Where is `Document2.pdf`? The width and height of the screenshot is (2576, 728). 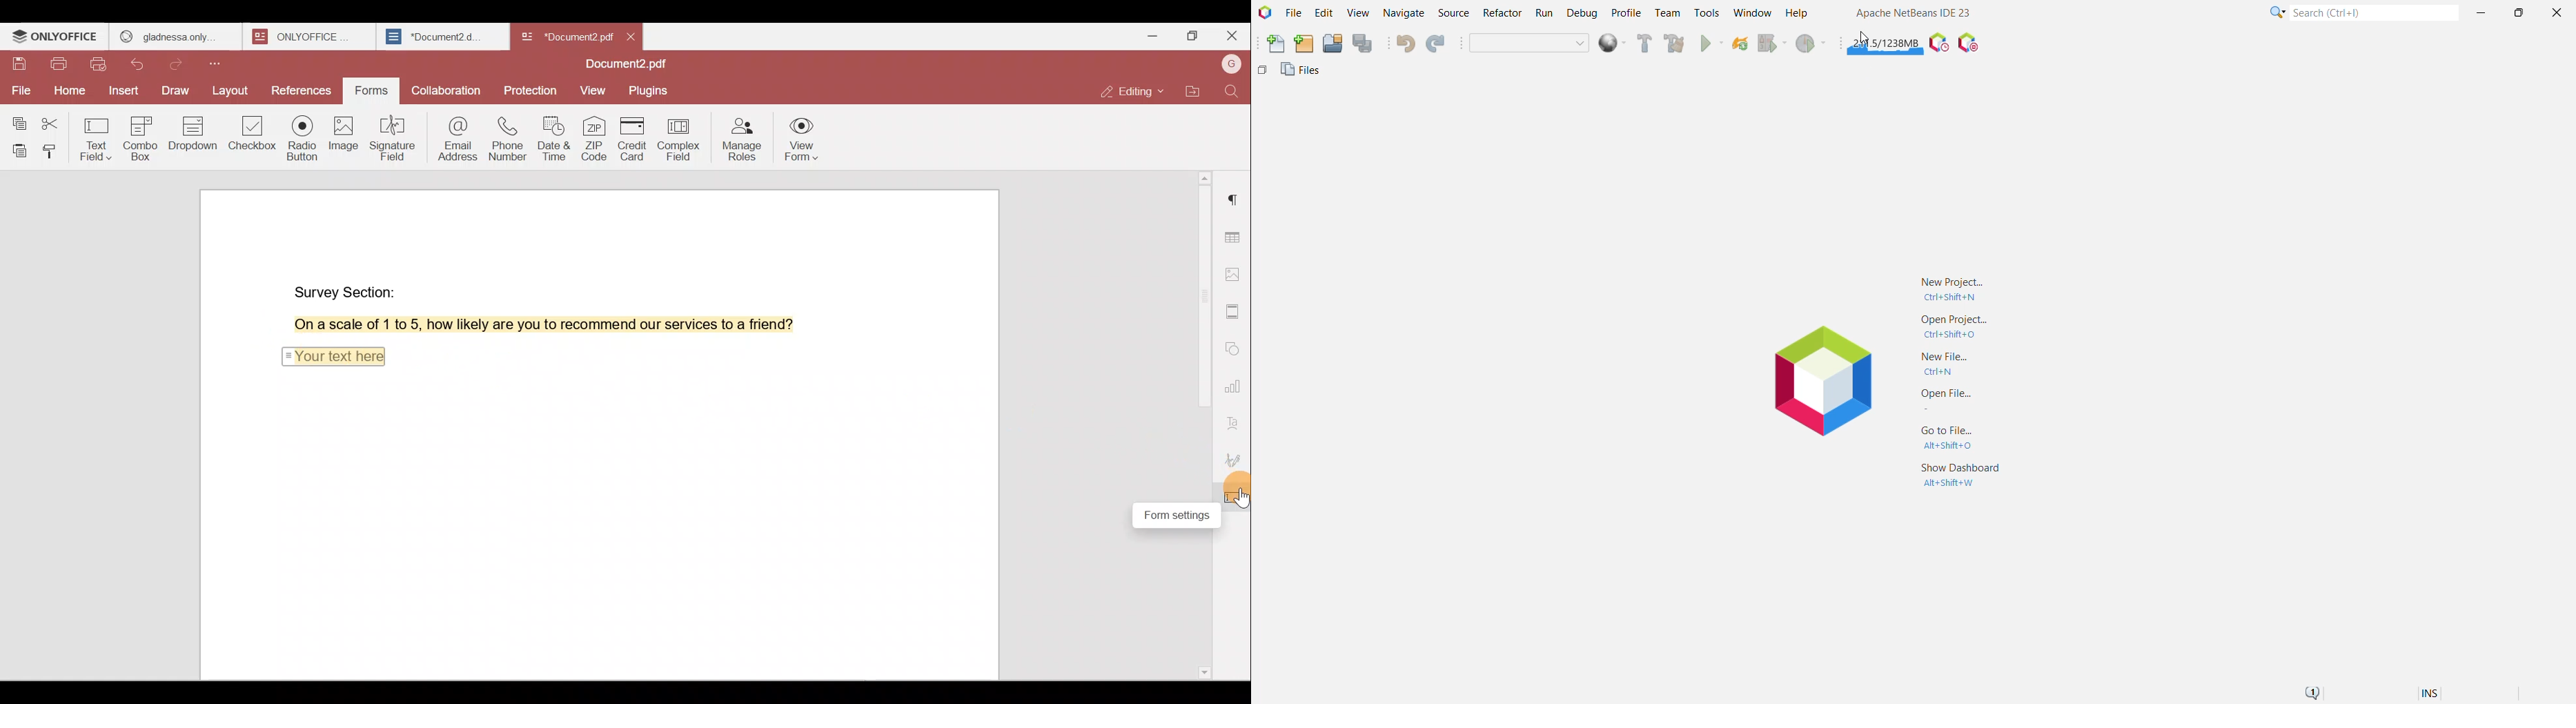 Document2.pdf is located at coordinates (564, 36).